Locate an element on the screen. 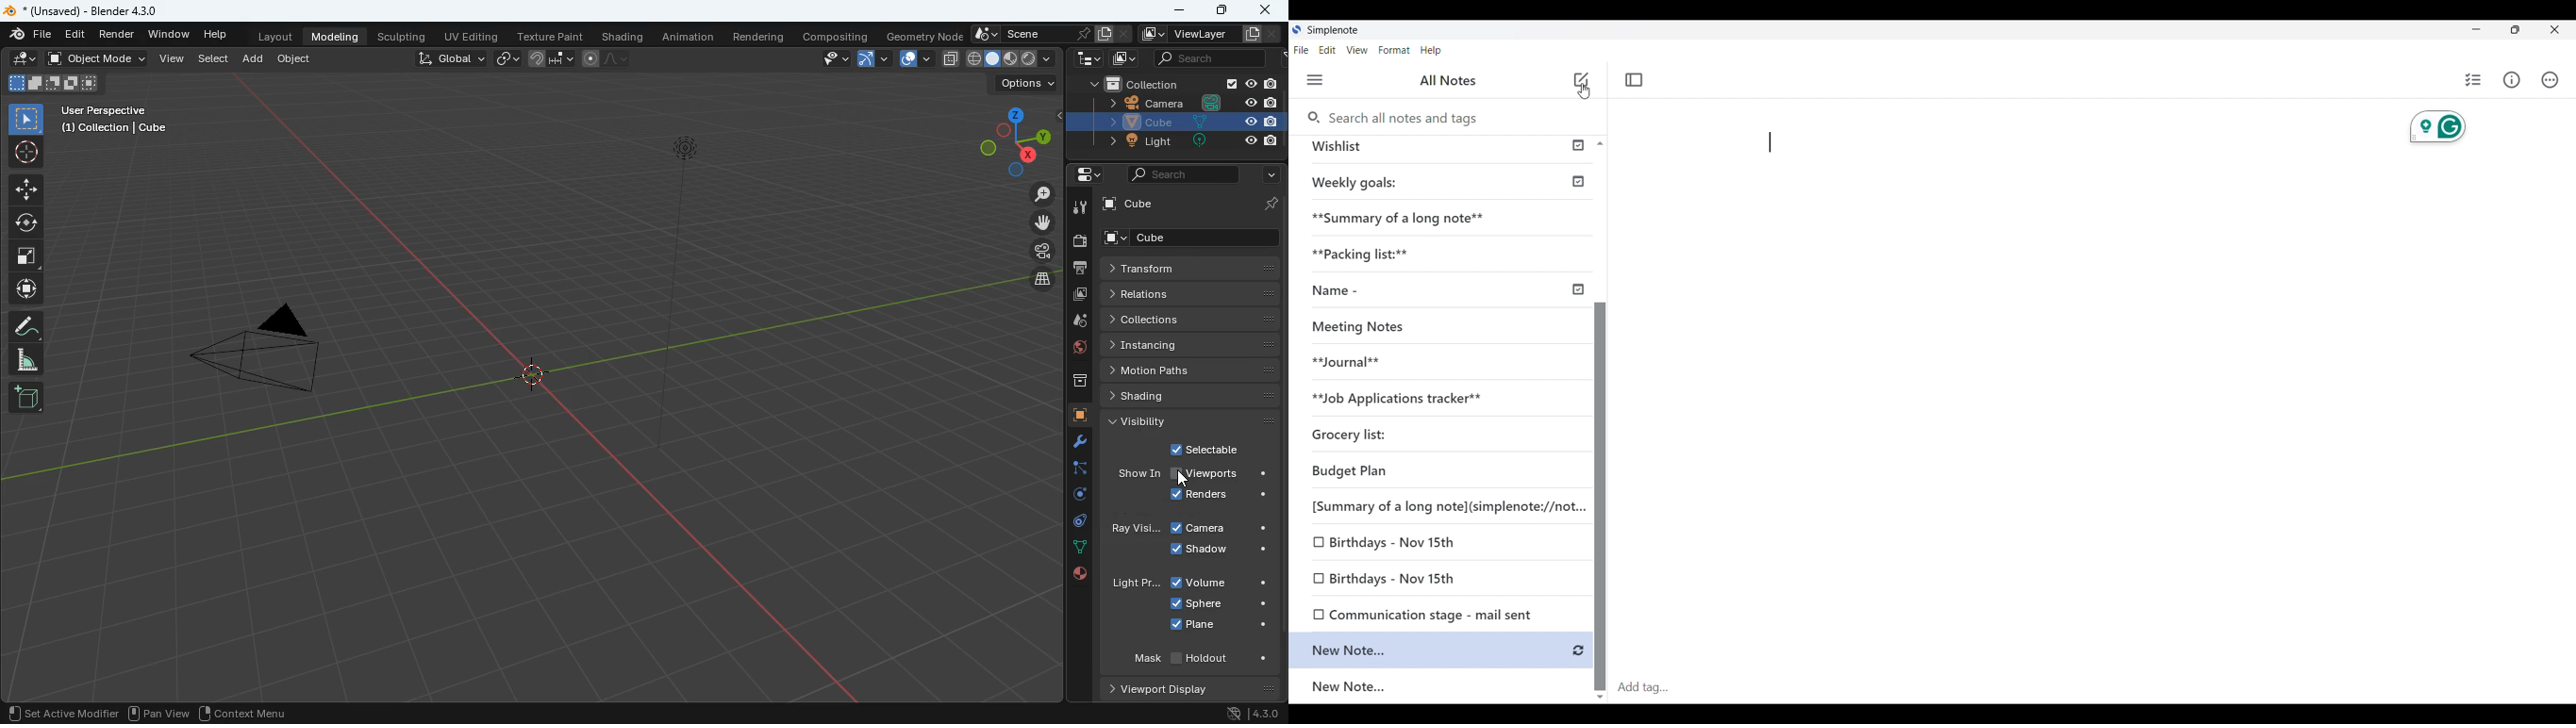 Image resolution: width=2576 pixels, height=728 pixels. Grocery list: is located at coordinates (1348, 436).